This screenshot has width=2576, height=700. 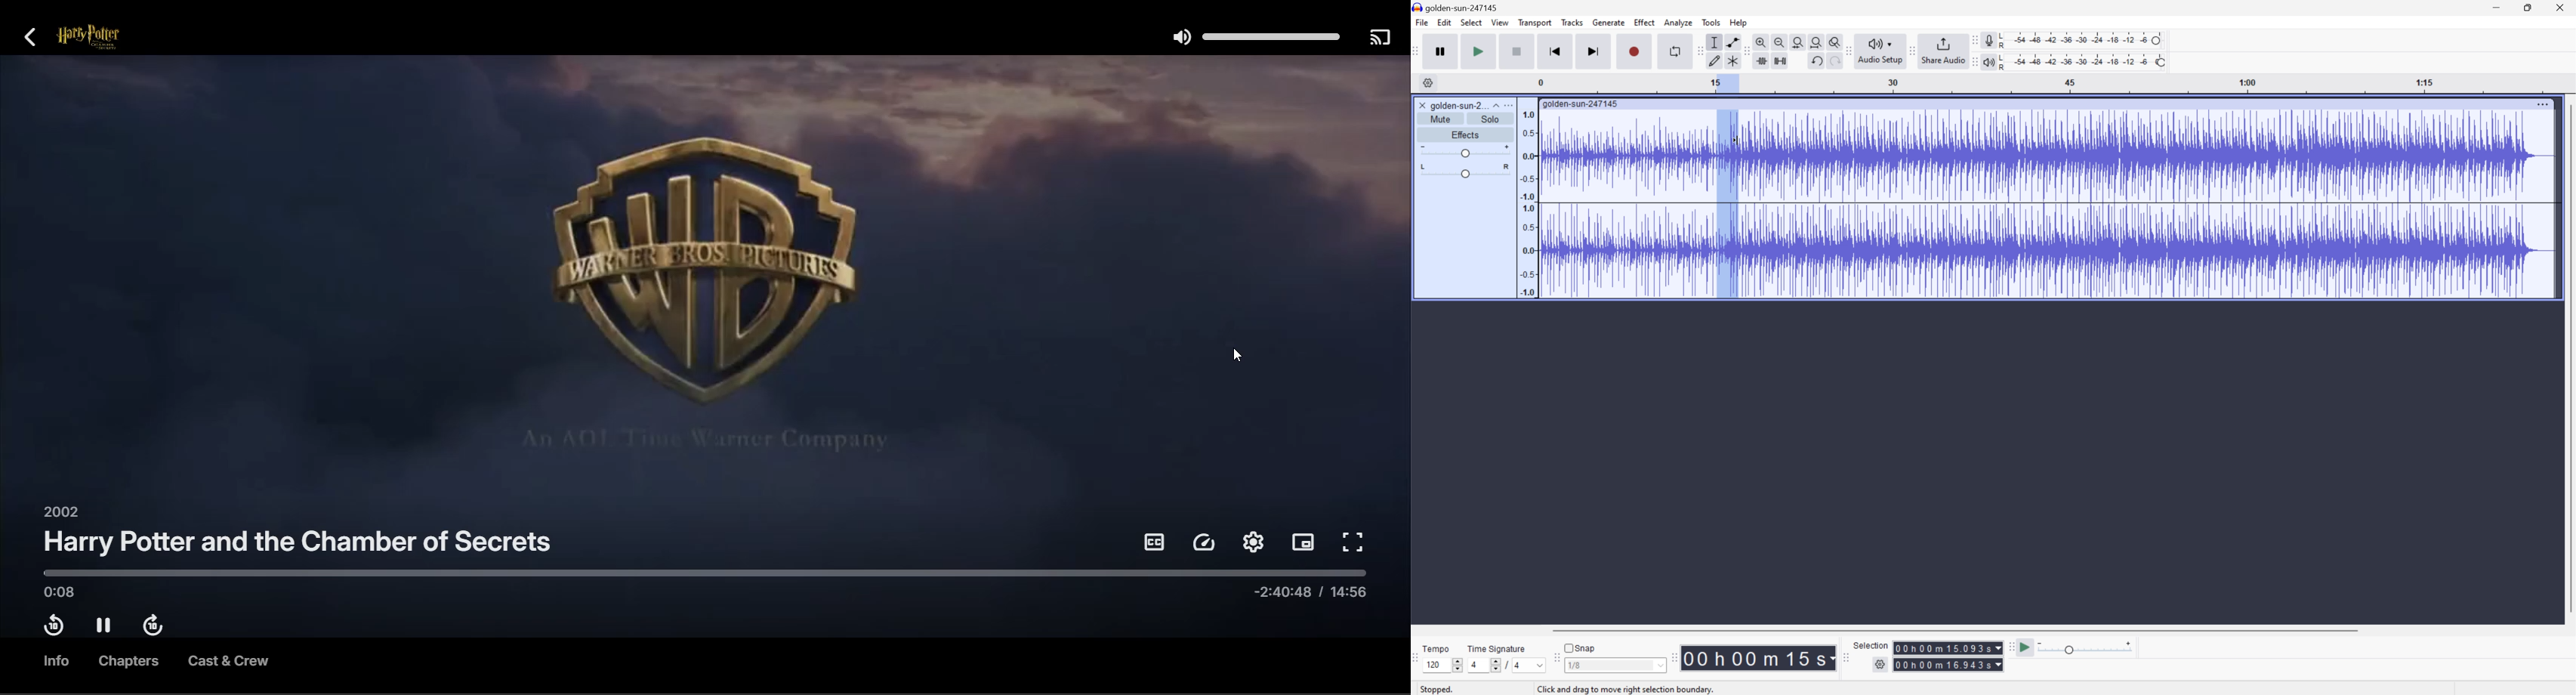 What do you see at coordinates (1500, 24) in the screenshot?
I see `View` at bounding box center [1500, 24].